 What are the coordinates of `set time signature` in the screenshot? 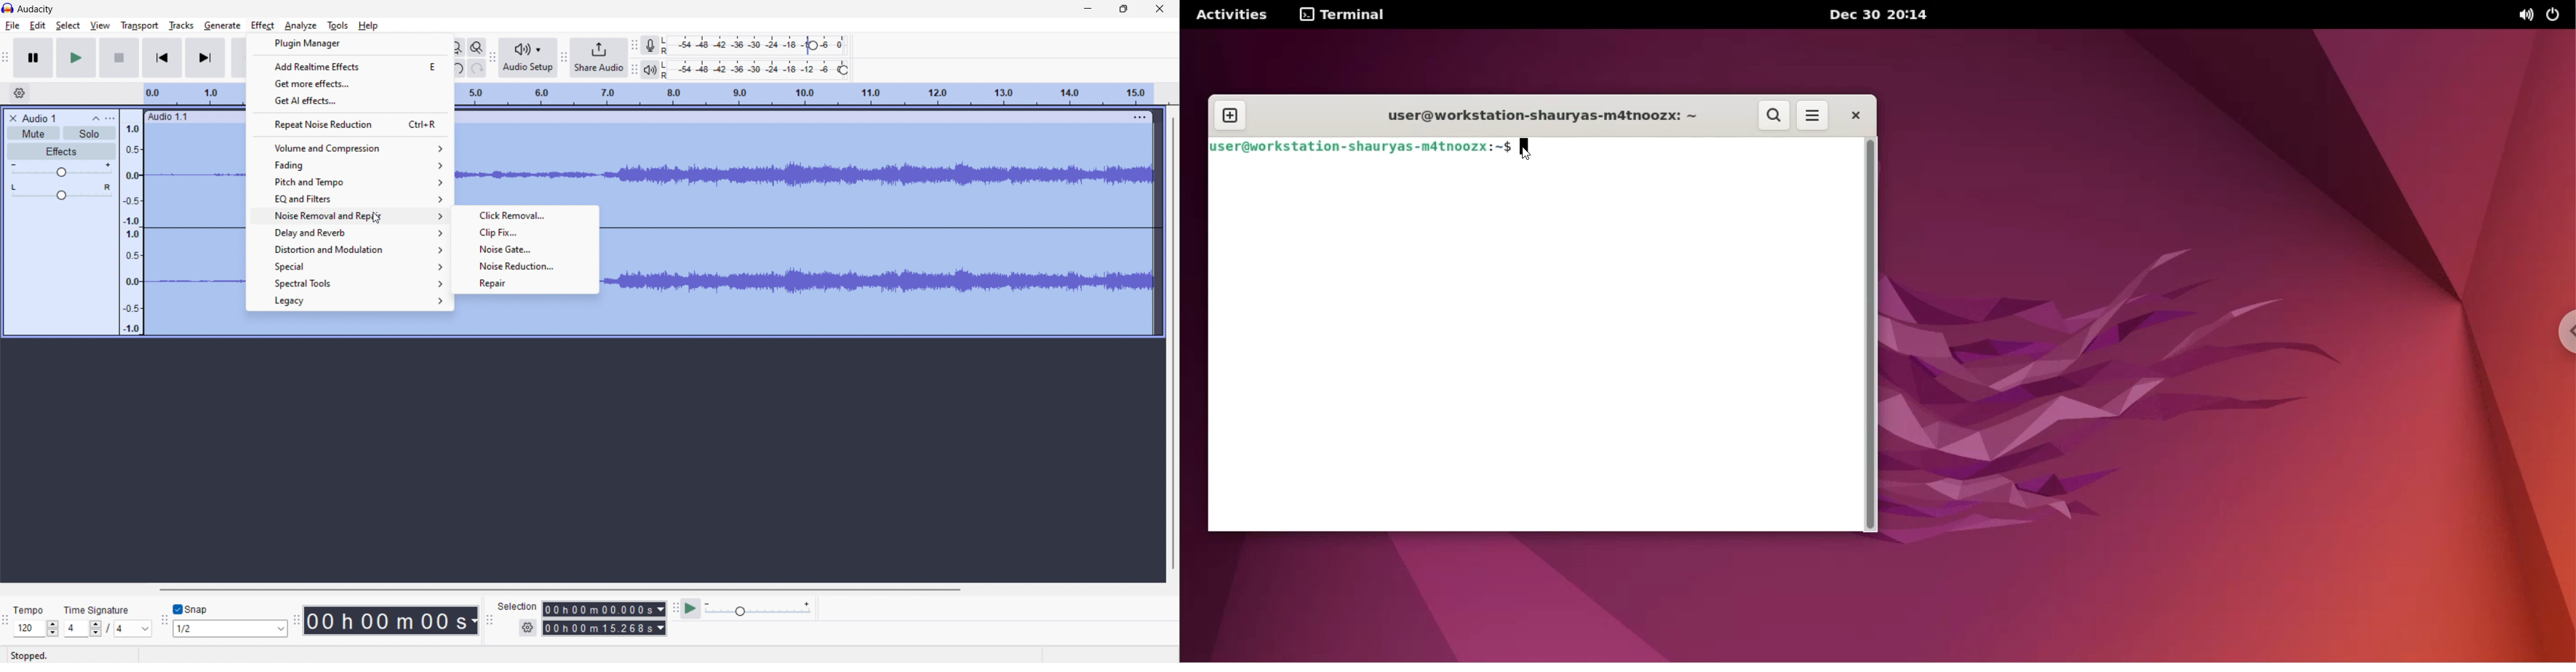 It's located at (108, 621).